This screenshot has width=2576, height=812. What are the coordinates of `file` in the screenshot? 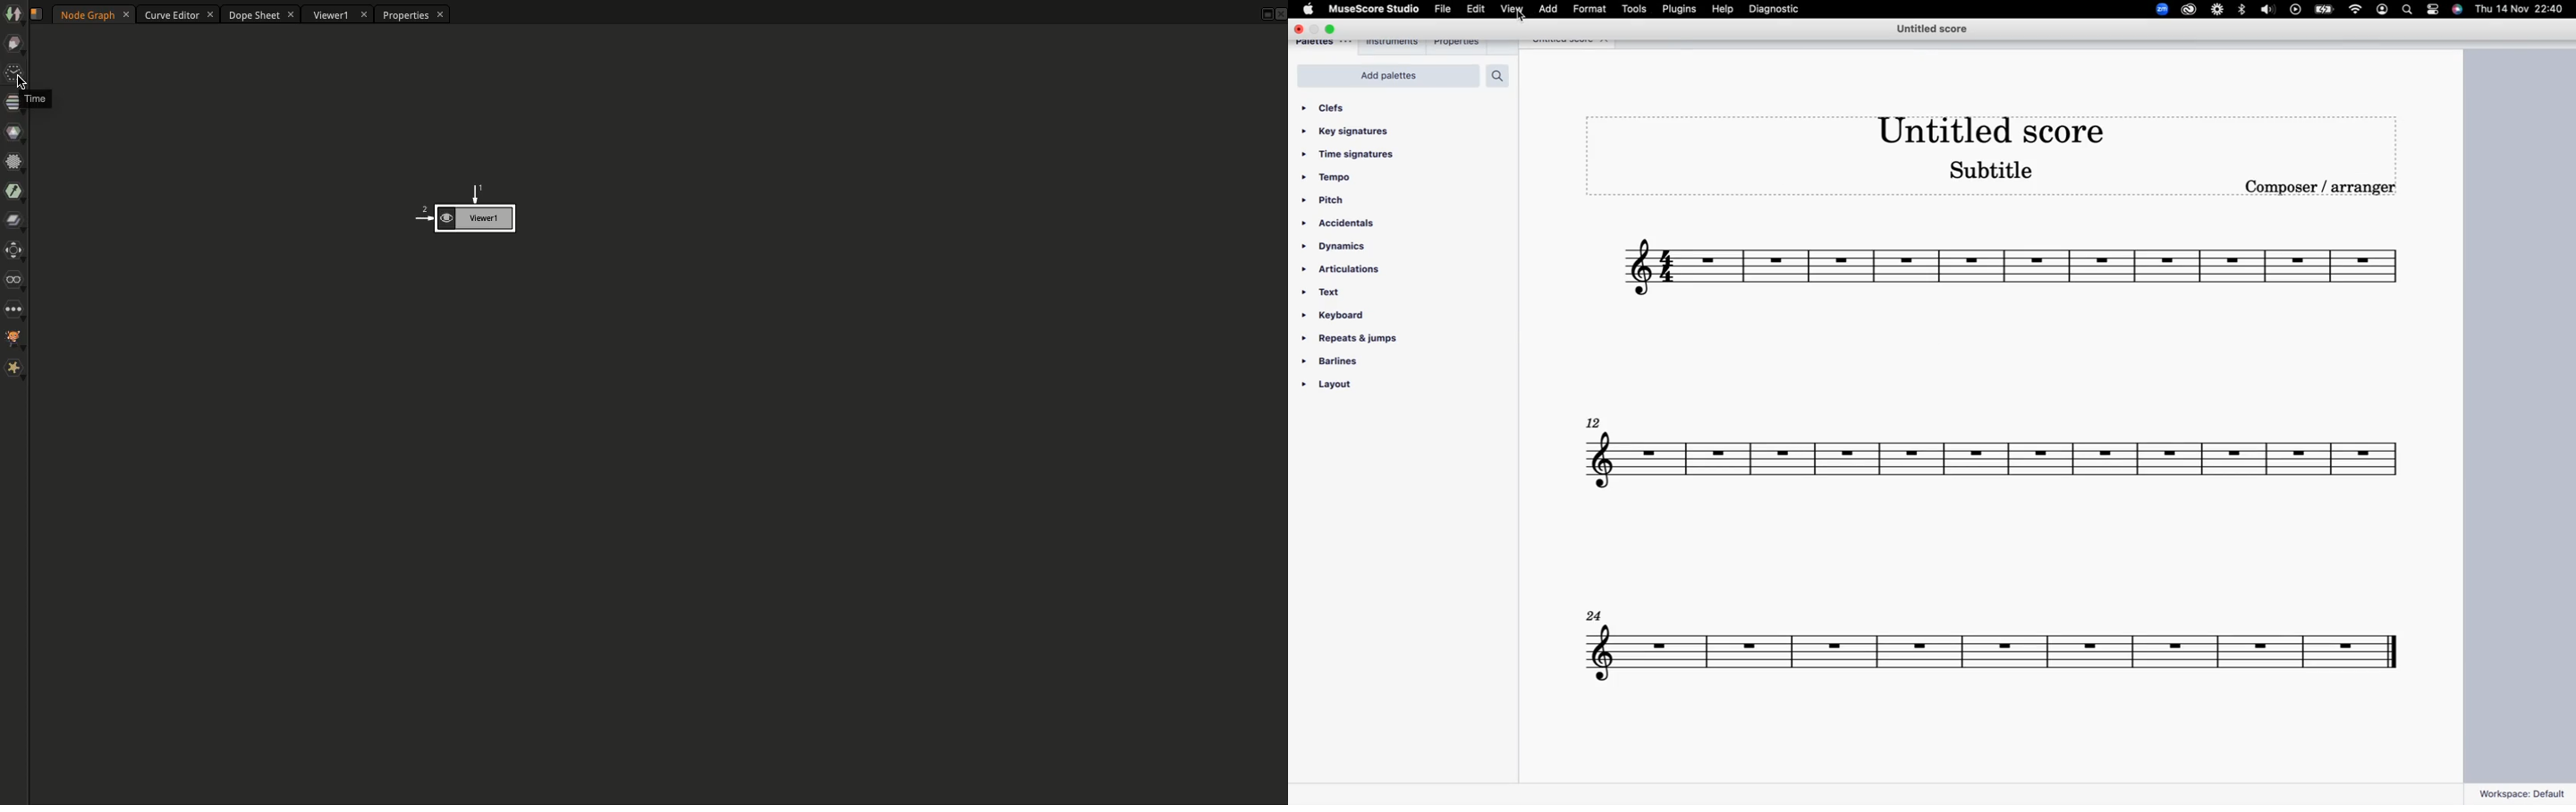 It's located at (1442, 10).